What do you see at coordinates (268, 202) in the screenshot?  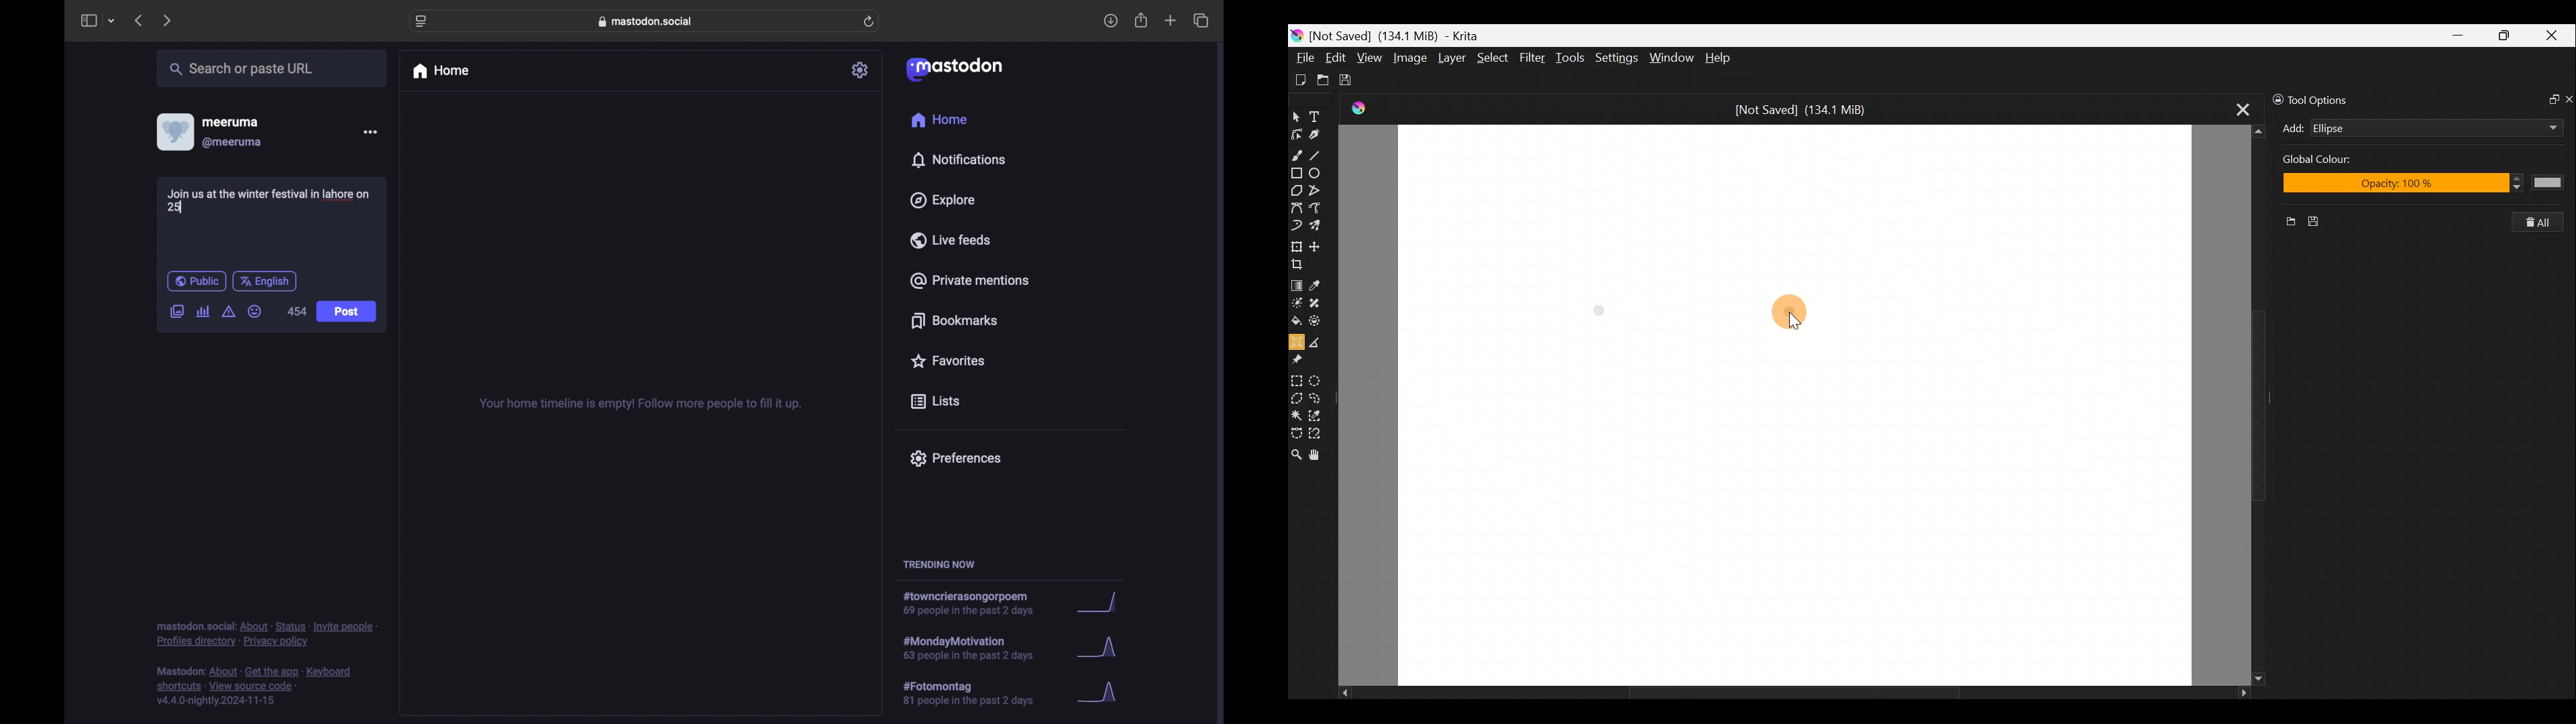 I see `Join us at the winter festival in lahore on 25` at bounding box center [268, 202].